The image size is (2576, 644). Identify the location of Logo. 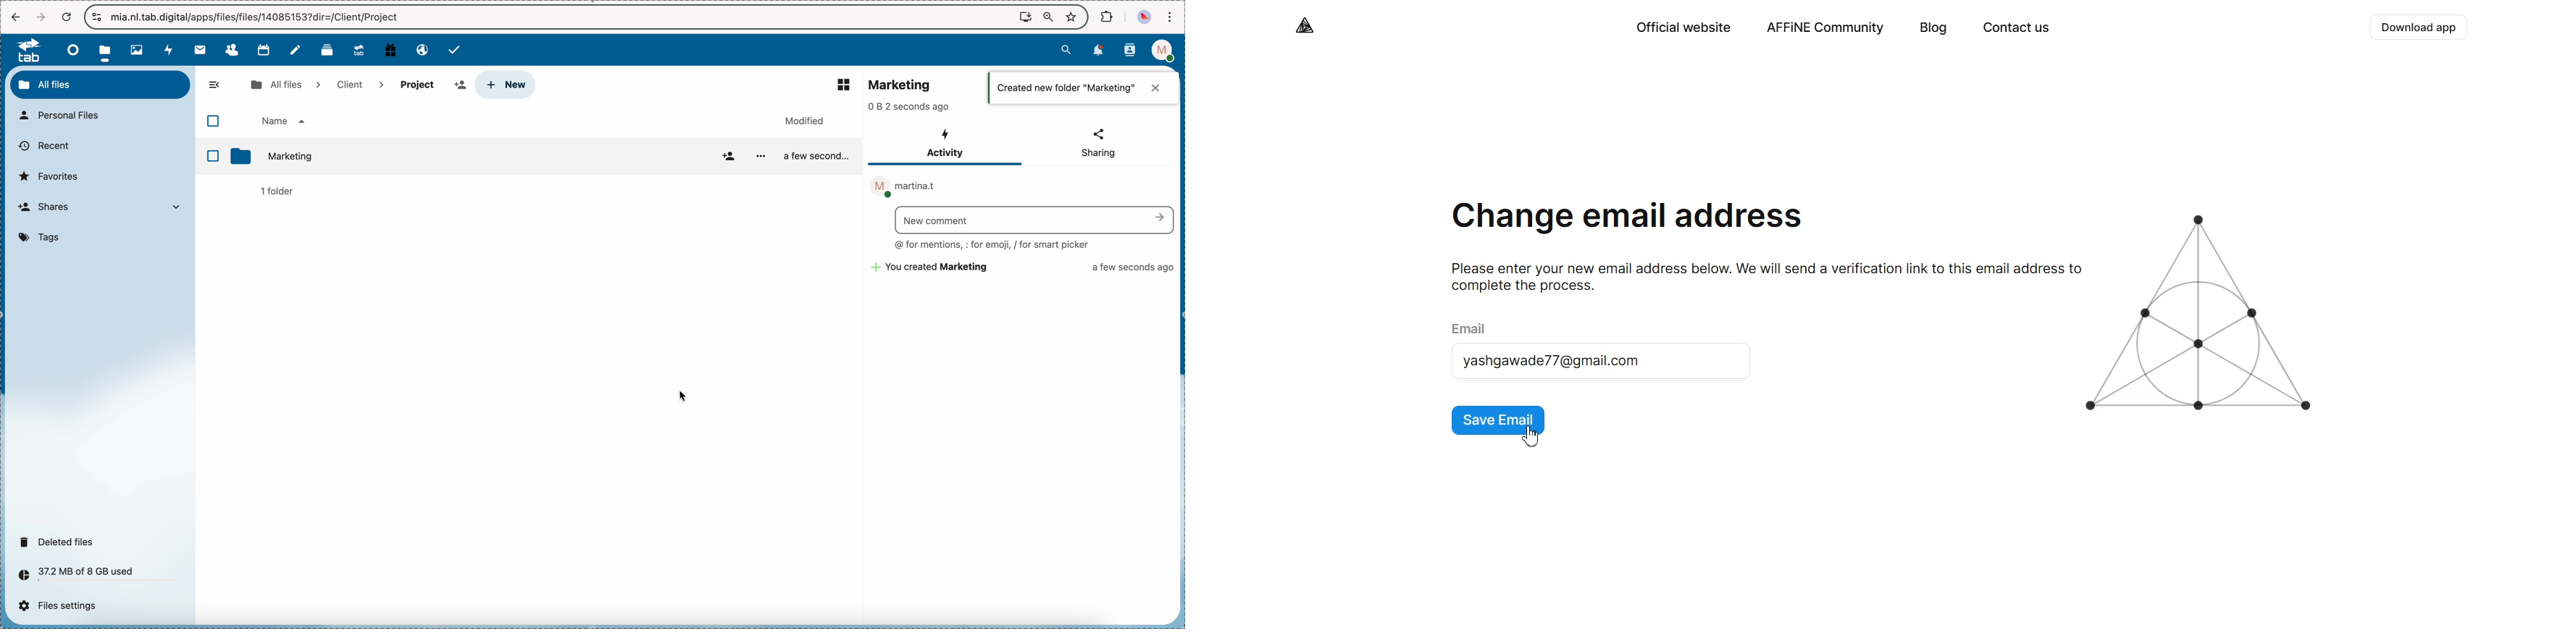
(2204, 314).